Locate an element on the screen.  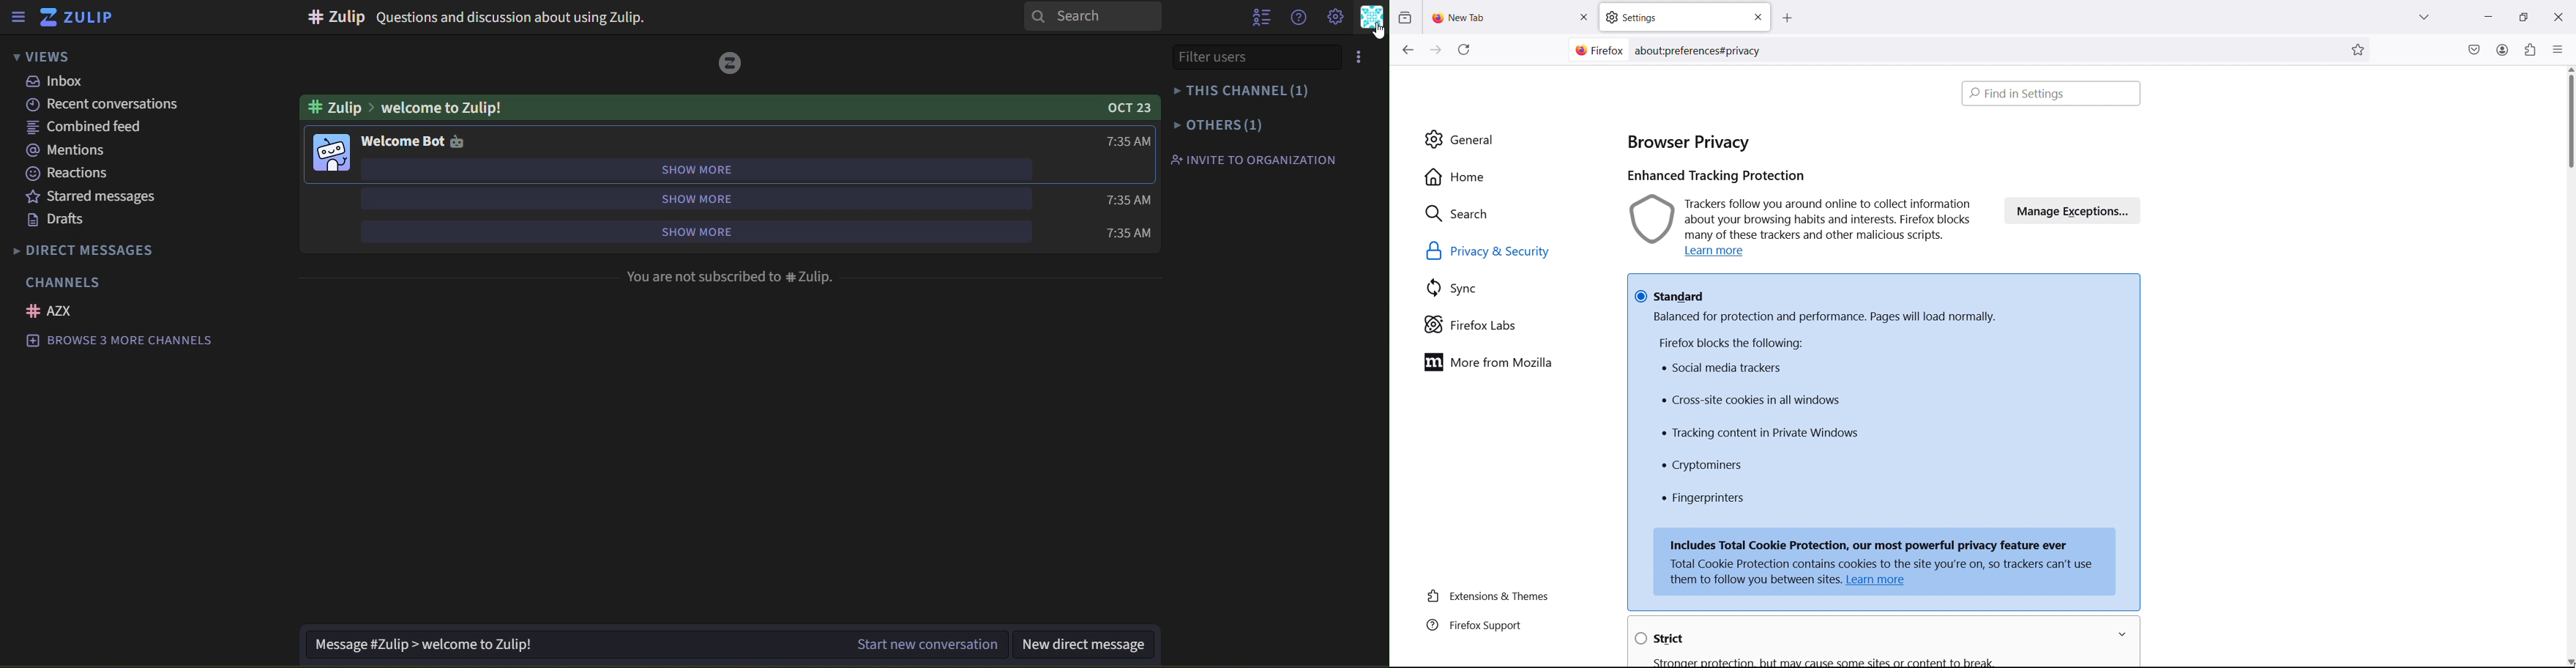
save to pocket is located at coordinates (2474, 49).